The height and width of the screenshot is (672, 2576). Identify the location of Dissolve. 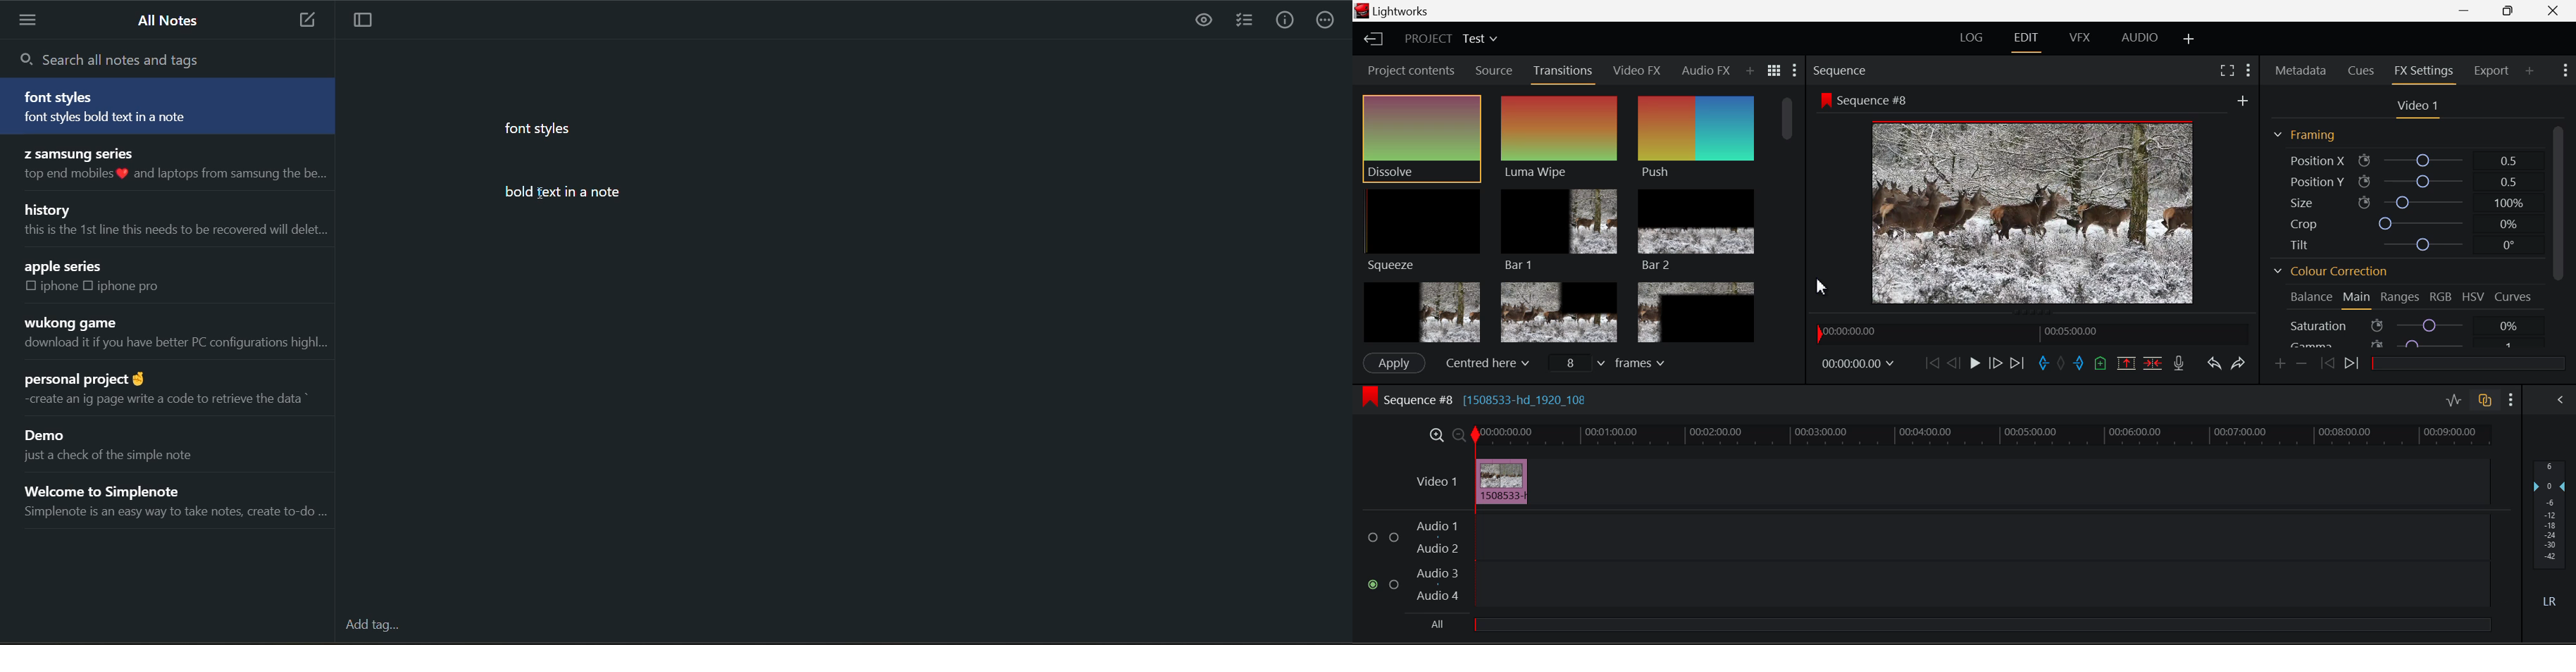
(1421, 138).